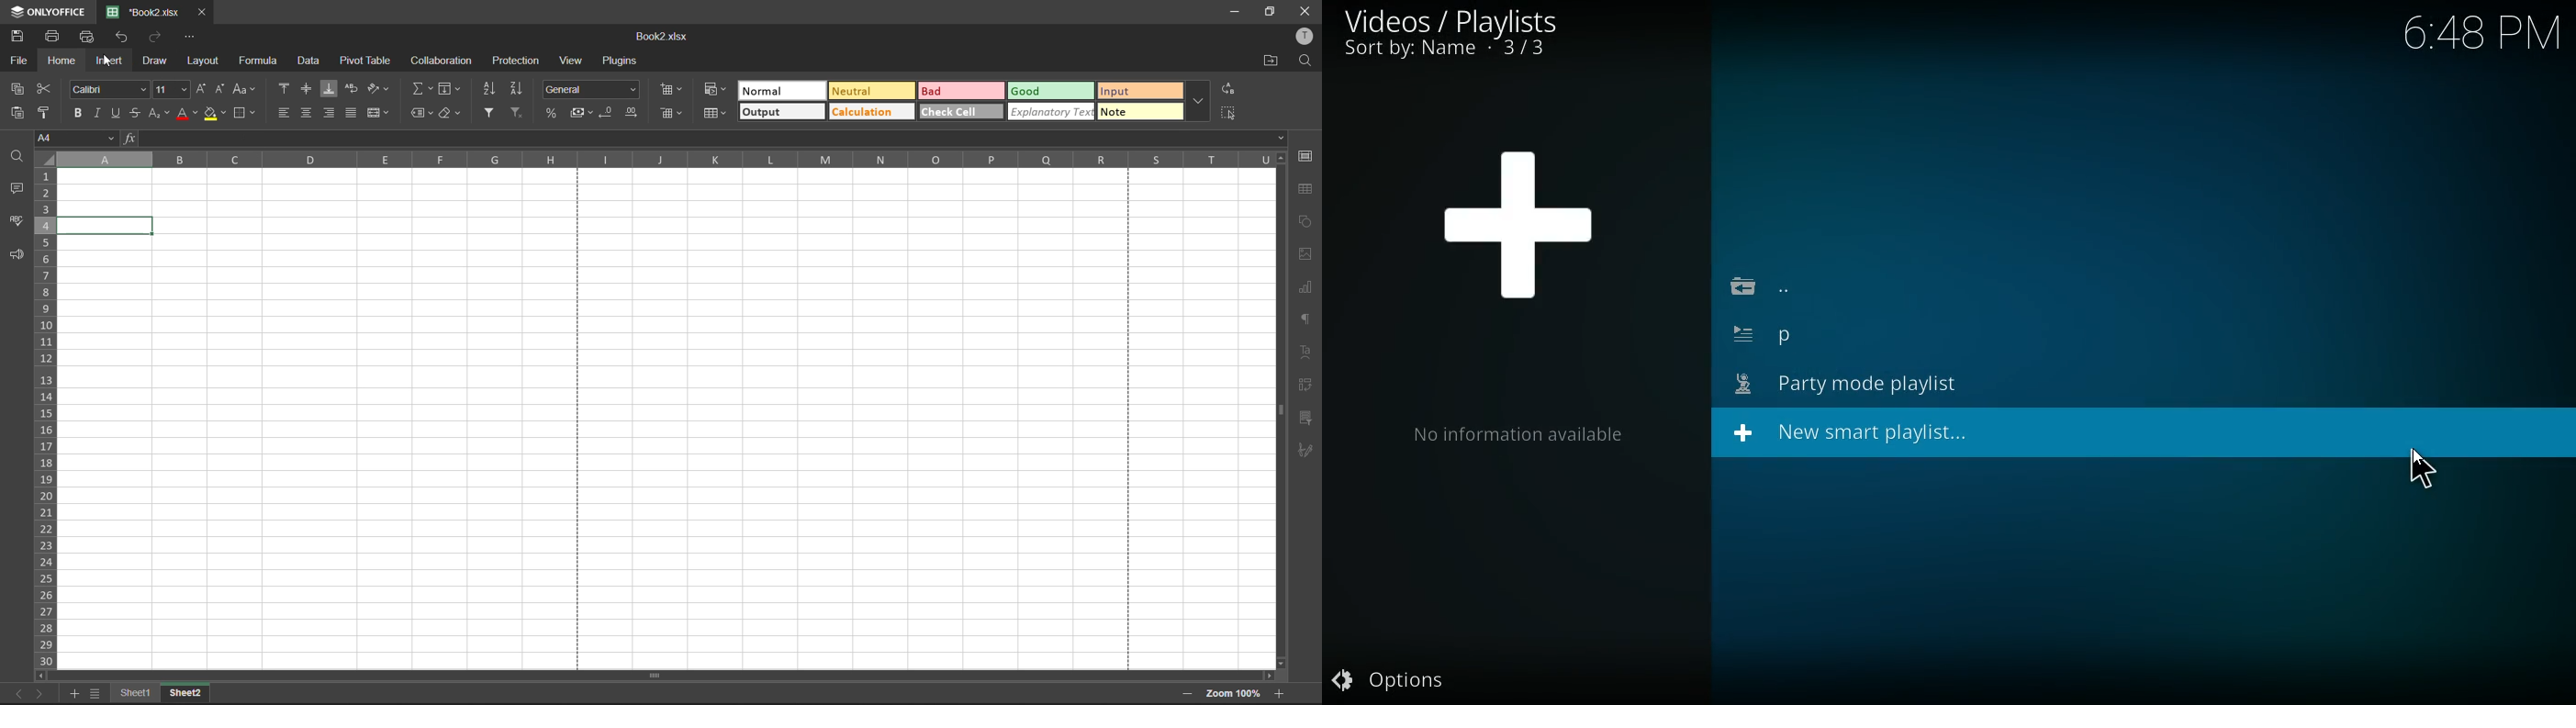 The width and height of the screenshot is (2576, 728). I want to click on redo, so click(156, 37).